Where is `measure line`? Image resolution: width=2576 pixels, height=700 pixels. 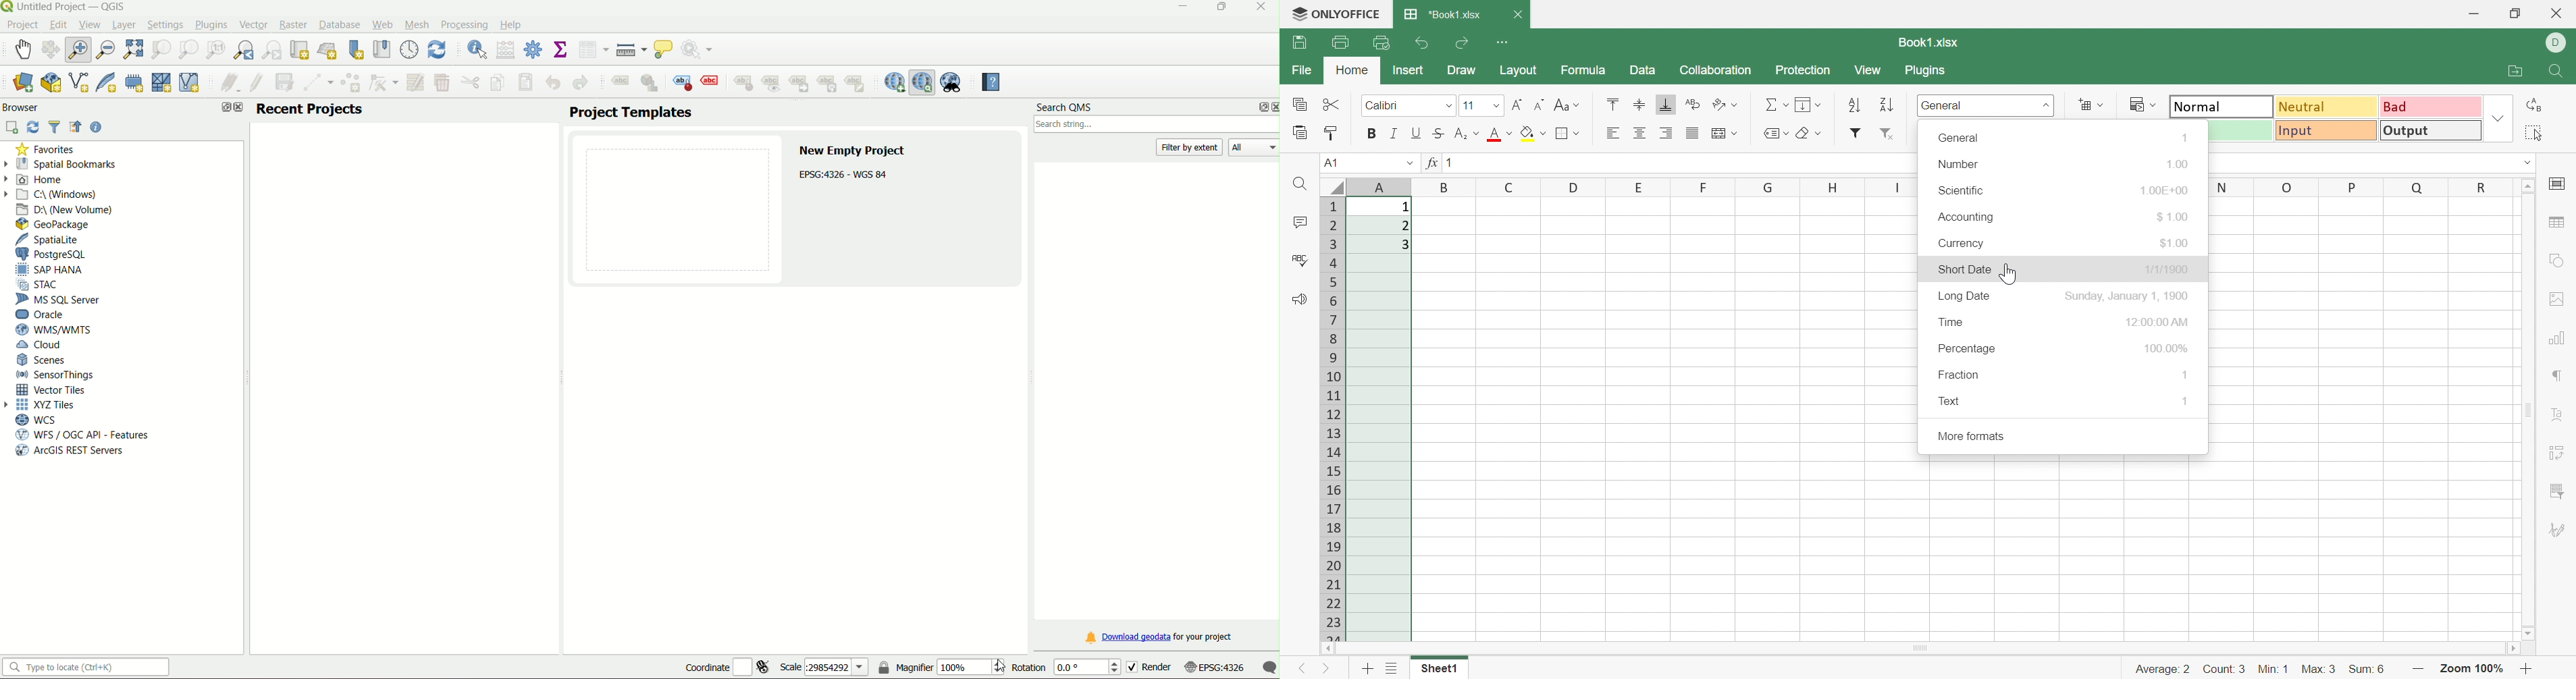 measure line is located at coordinates (631, 50).